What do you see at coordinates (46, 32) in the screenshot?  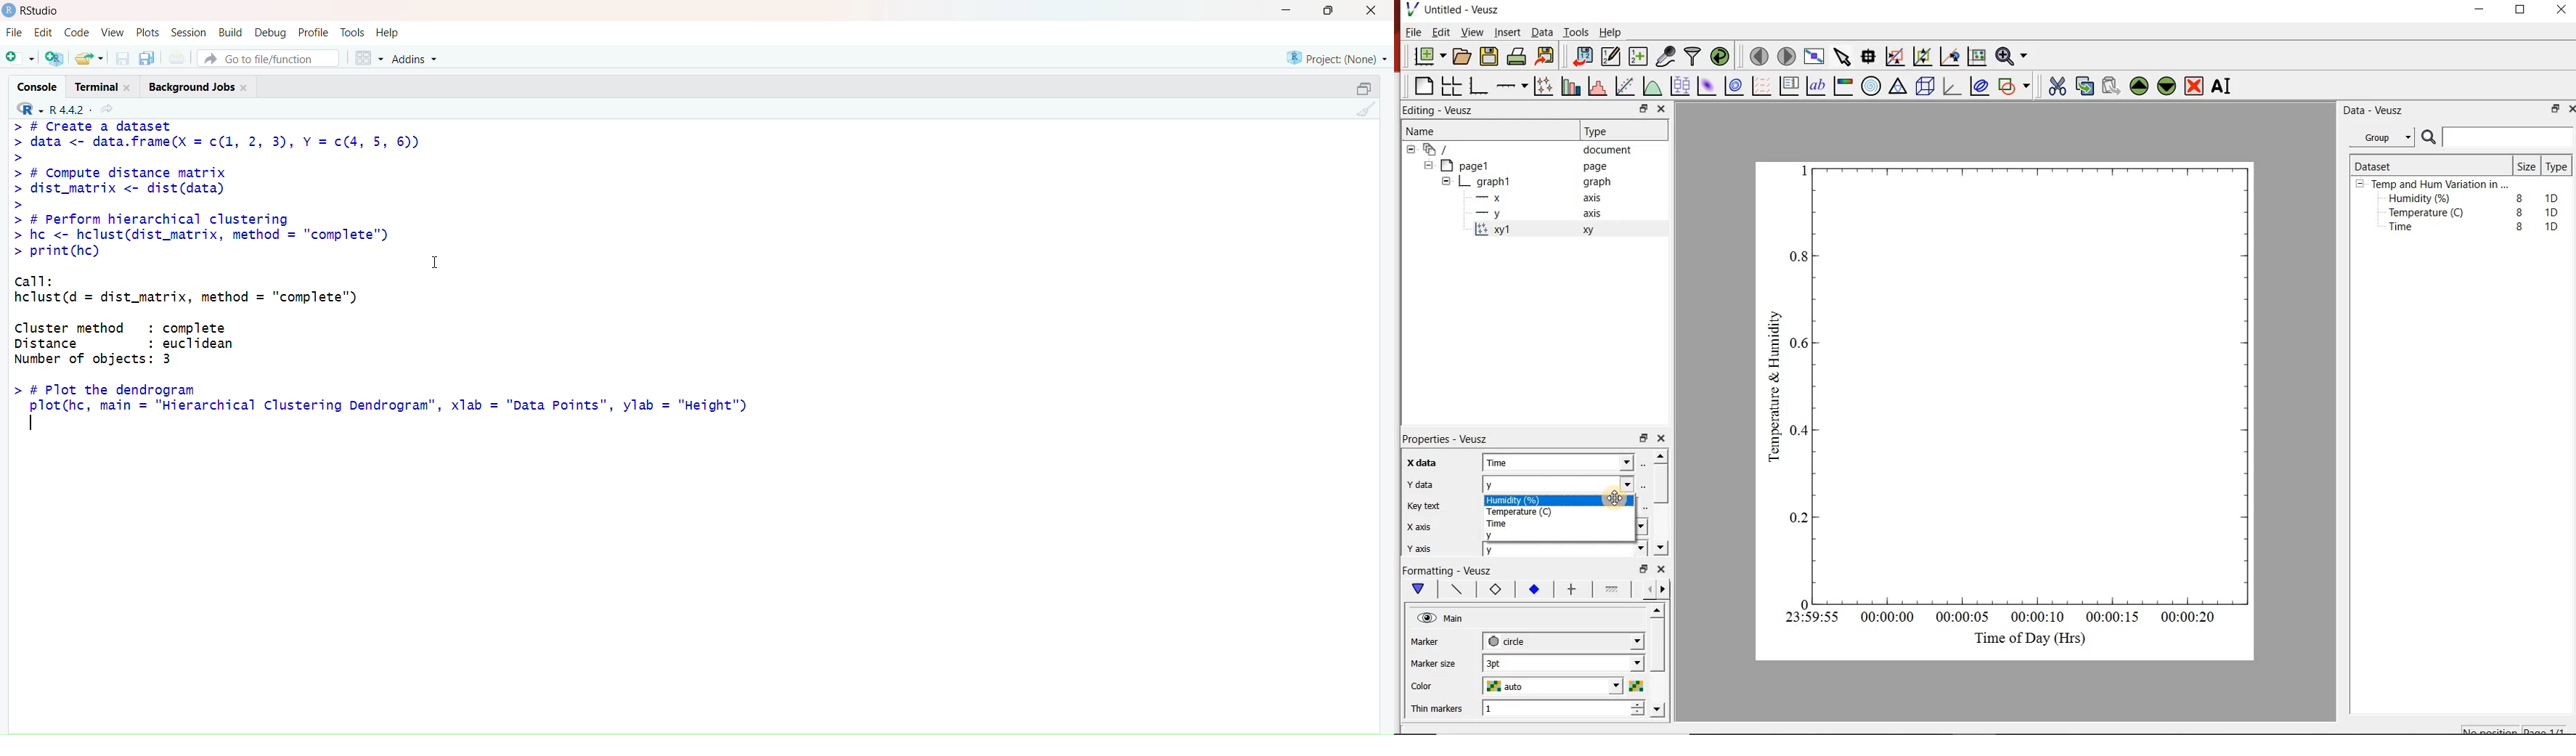 I see `Edit` at bounding box center [46, 32].